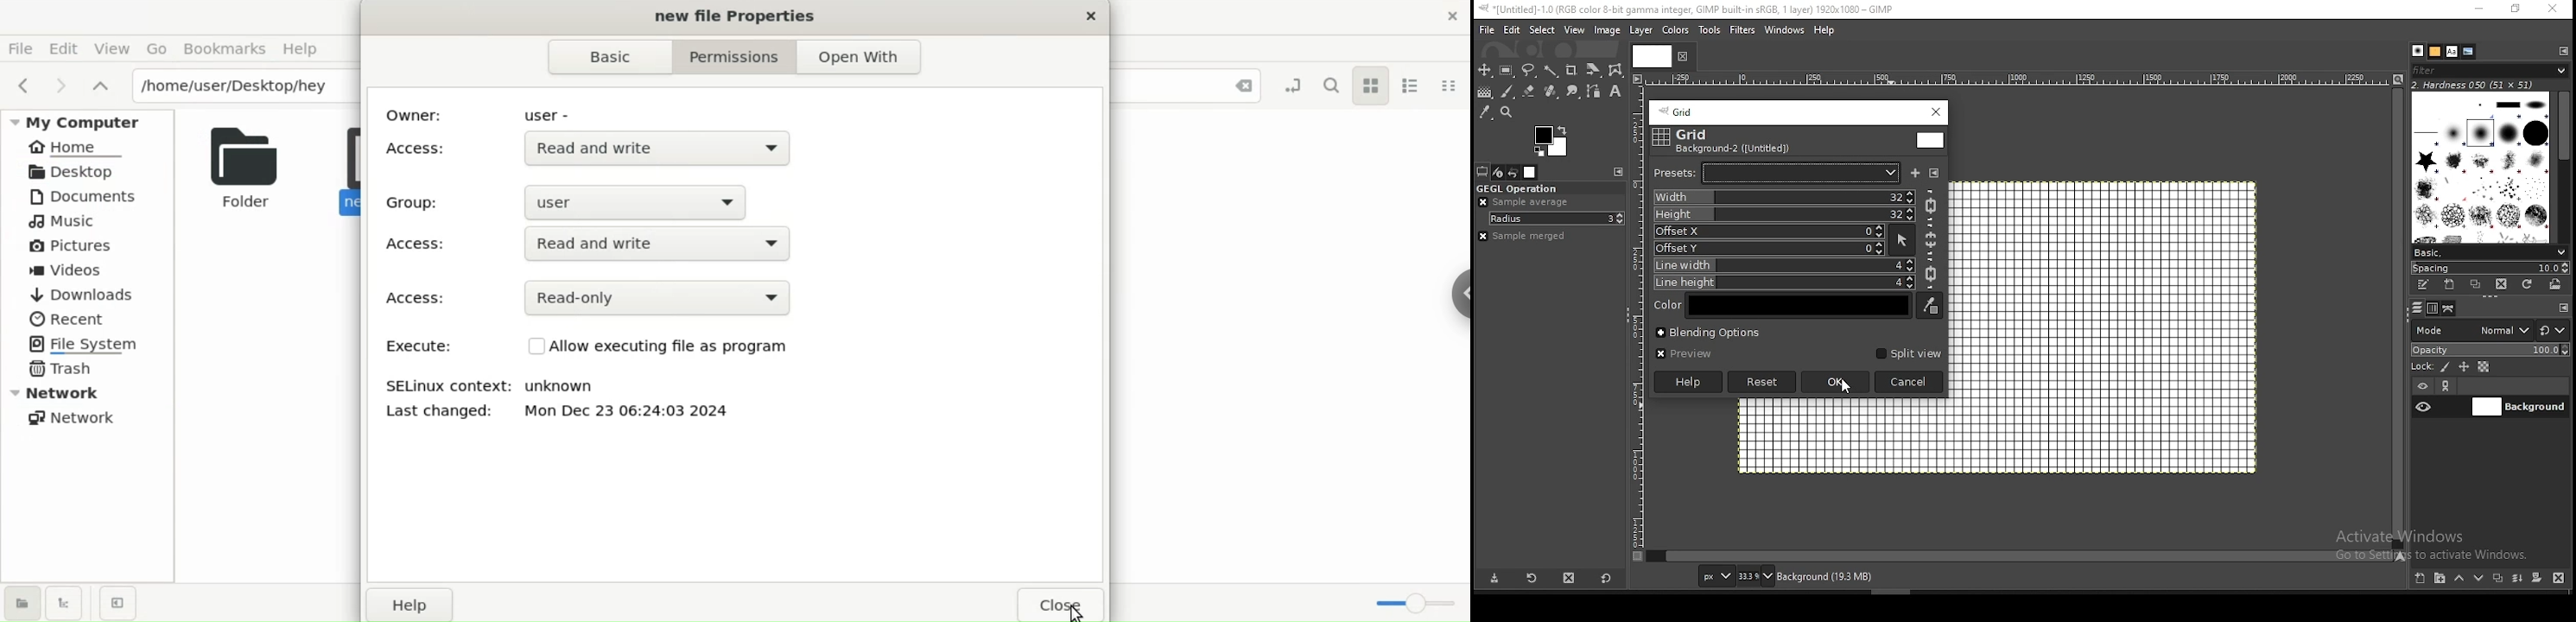 The image size is (2576, 644). Describe the element at coordinates (639, 199) in the screenshot. I see `user ` at that location.